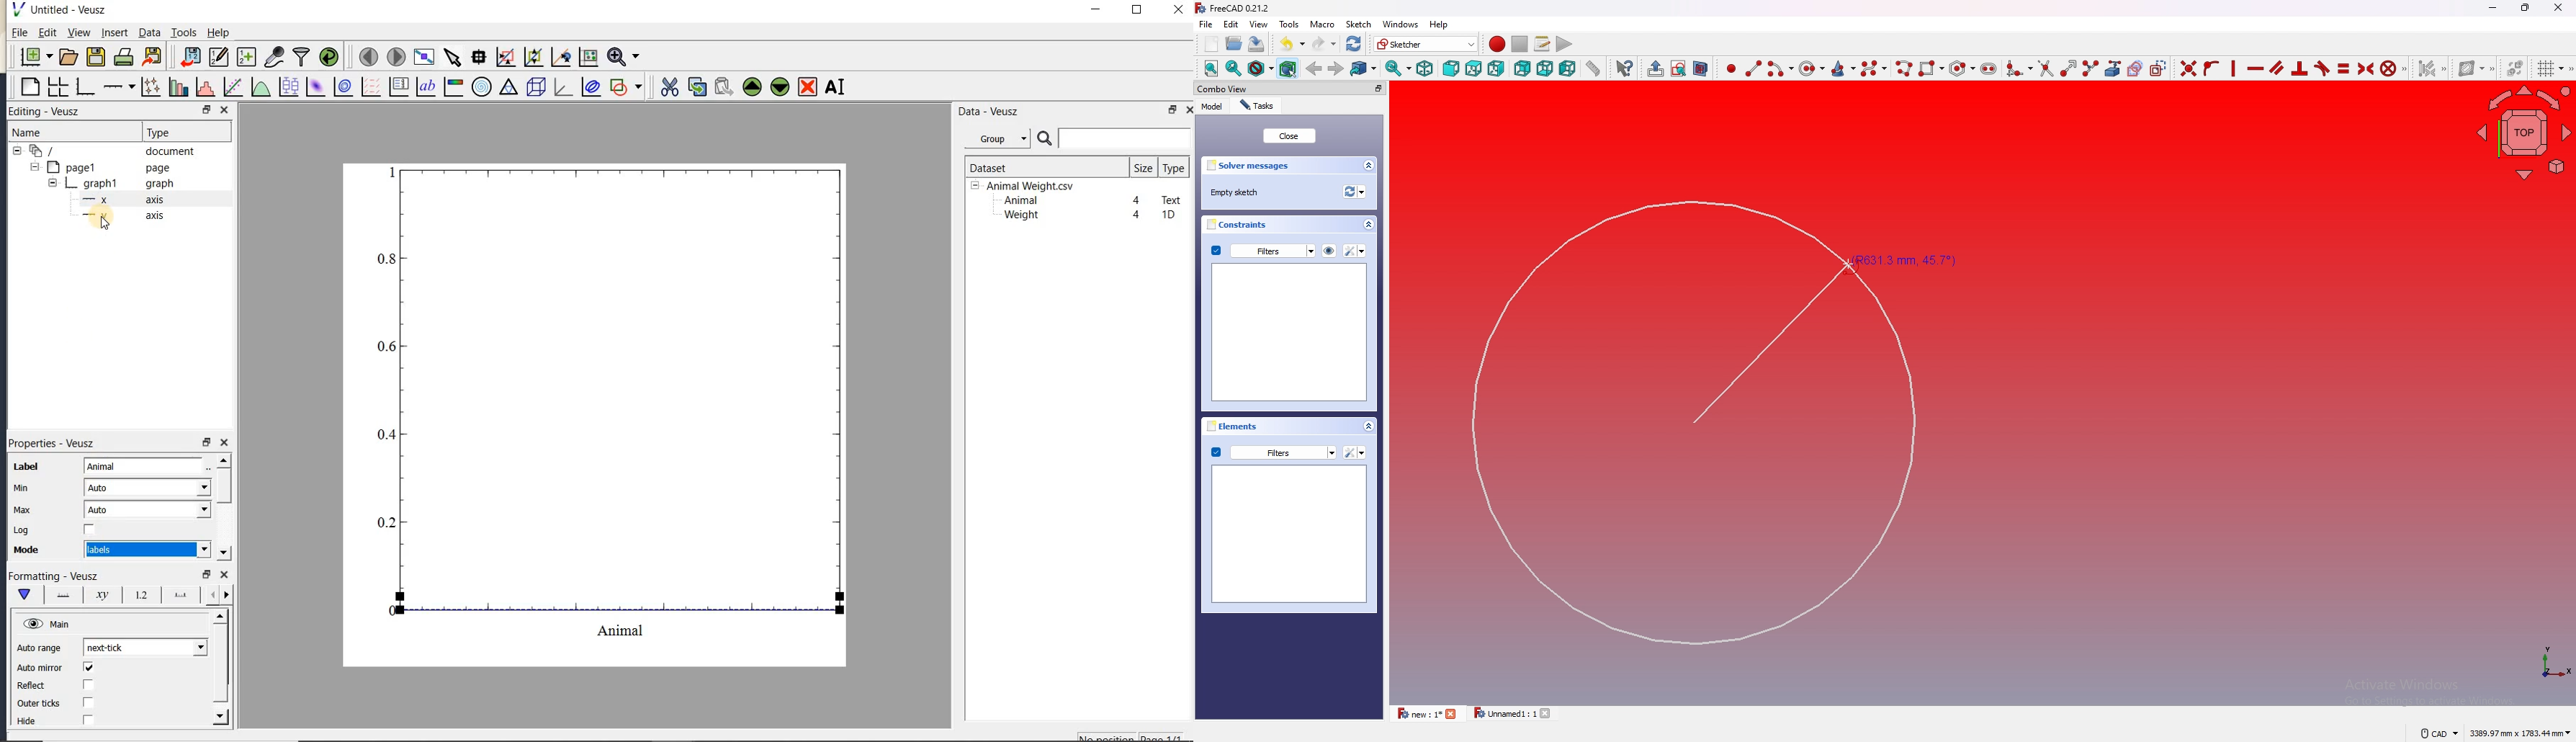 The width and height of the screenshot is (2576, 756). What do you see at coordinates (1548, 713) in the screenshot?
I see `close` at bounding box center [1548, 713].